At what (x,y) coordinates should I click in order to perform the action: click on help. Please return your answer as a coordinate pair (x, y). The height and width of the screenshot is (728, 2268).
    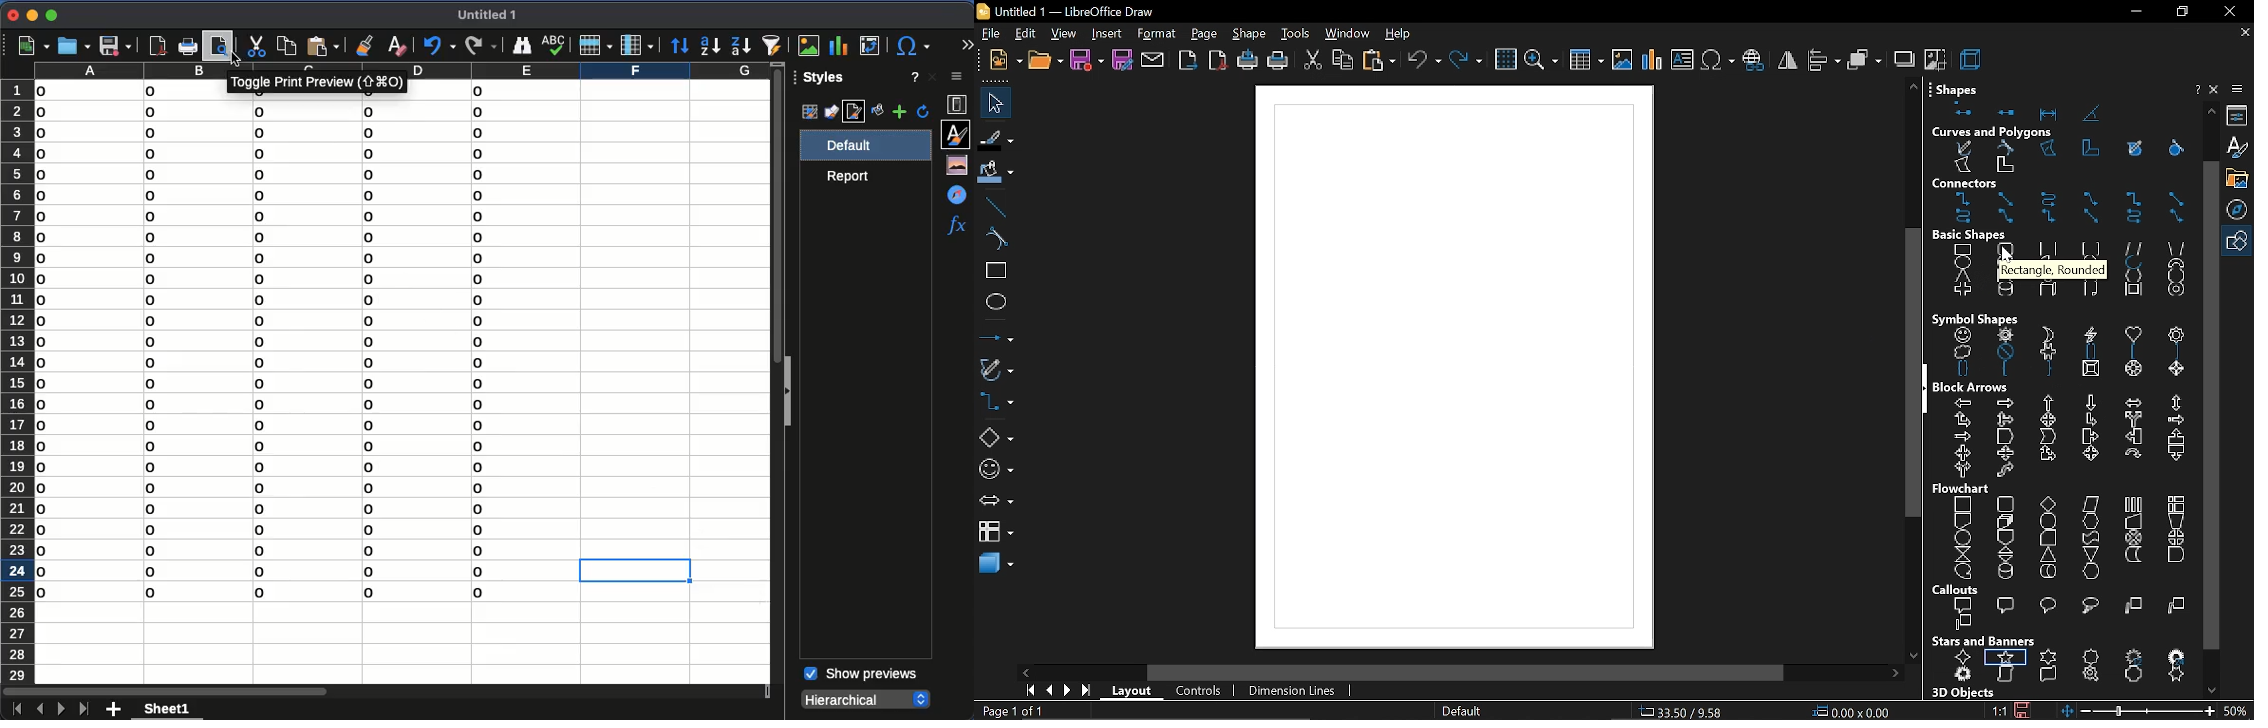
    Looking at the image, I should click on (1399, 35).